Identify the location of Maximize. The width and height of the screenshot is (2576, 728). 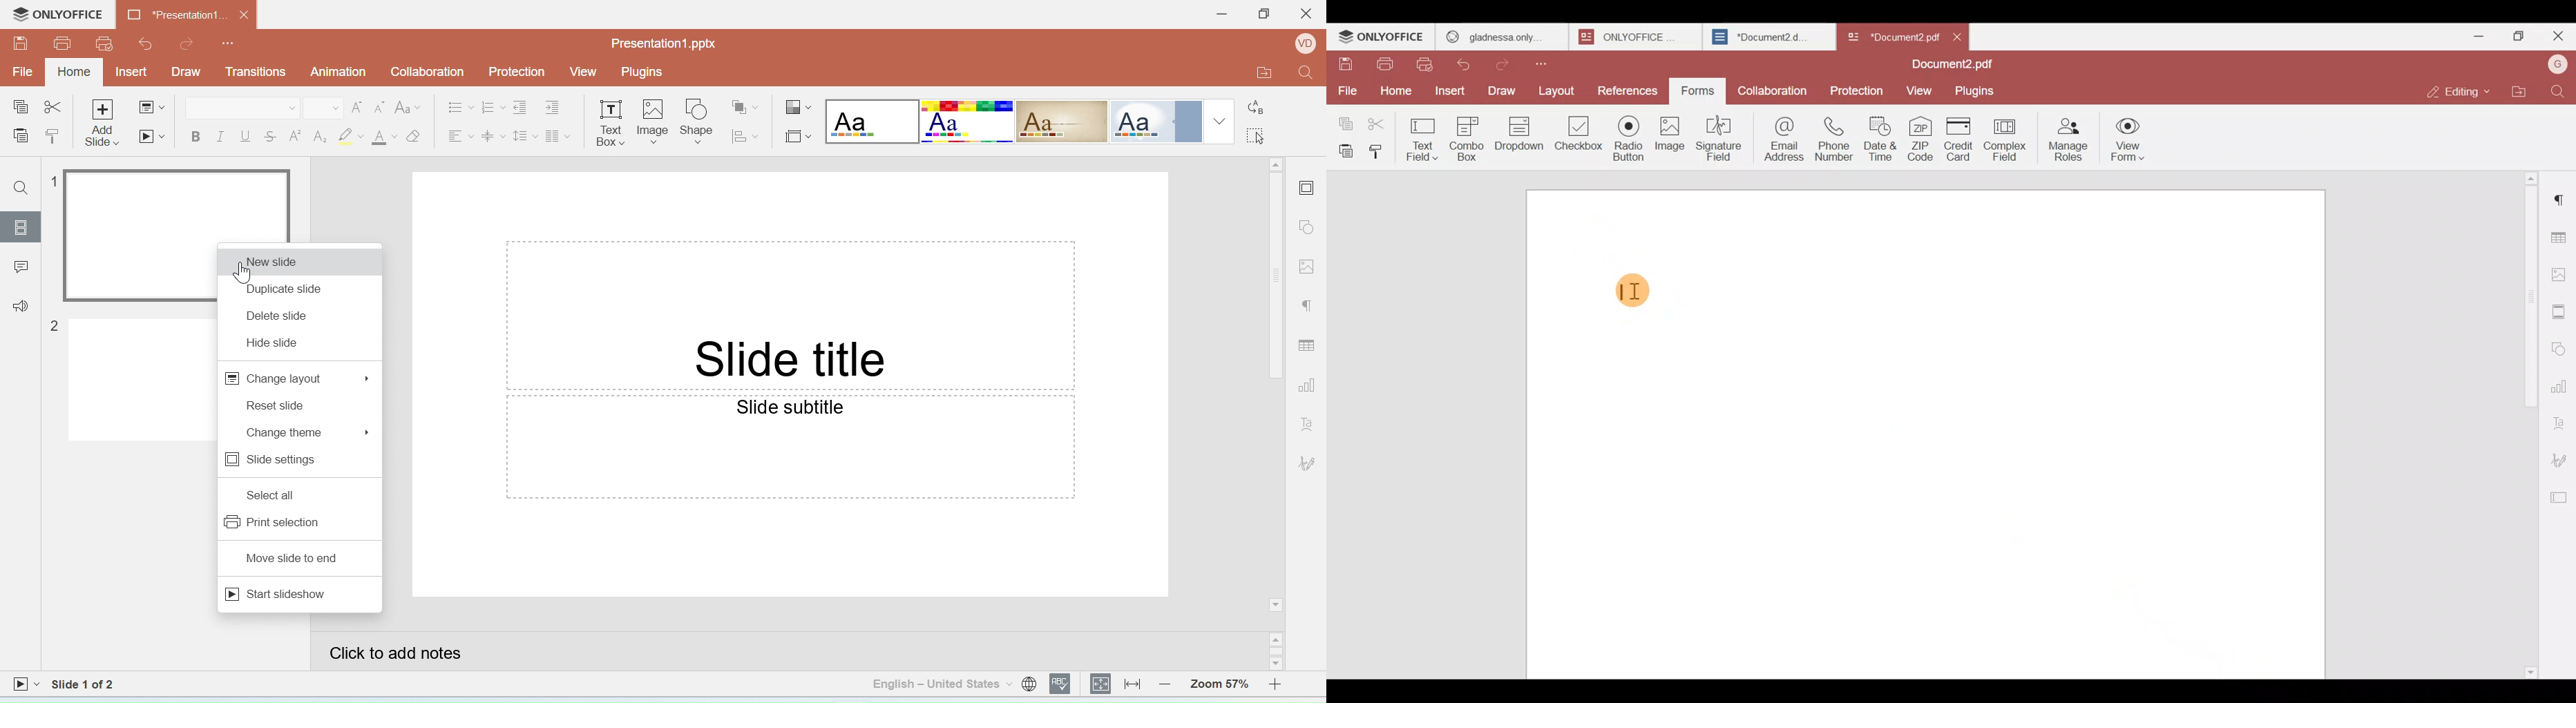
(1263, 16).